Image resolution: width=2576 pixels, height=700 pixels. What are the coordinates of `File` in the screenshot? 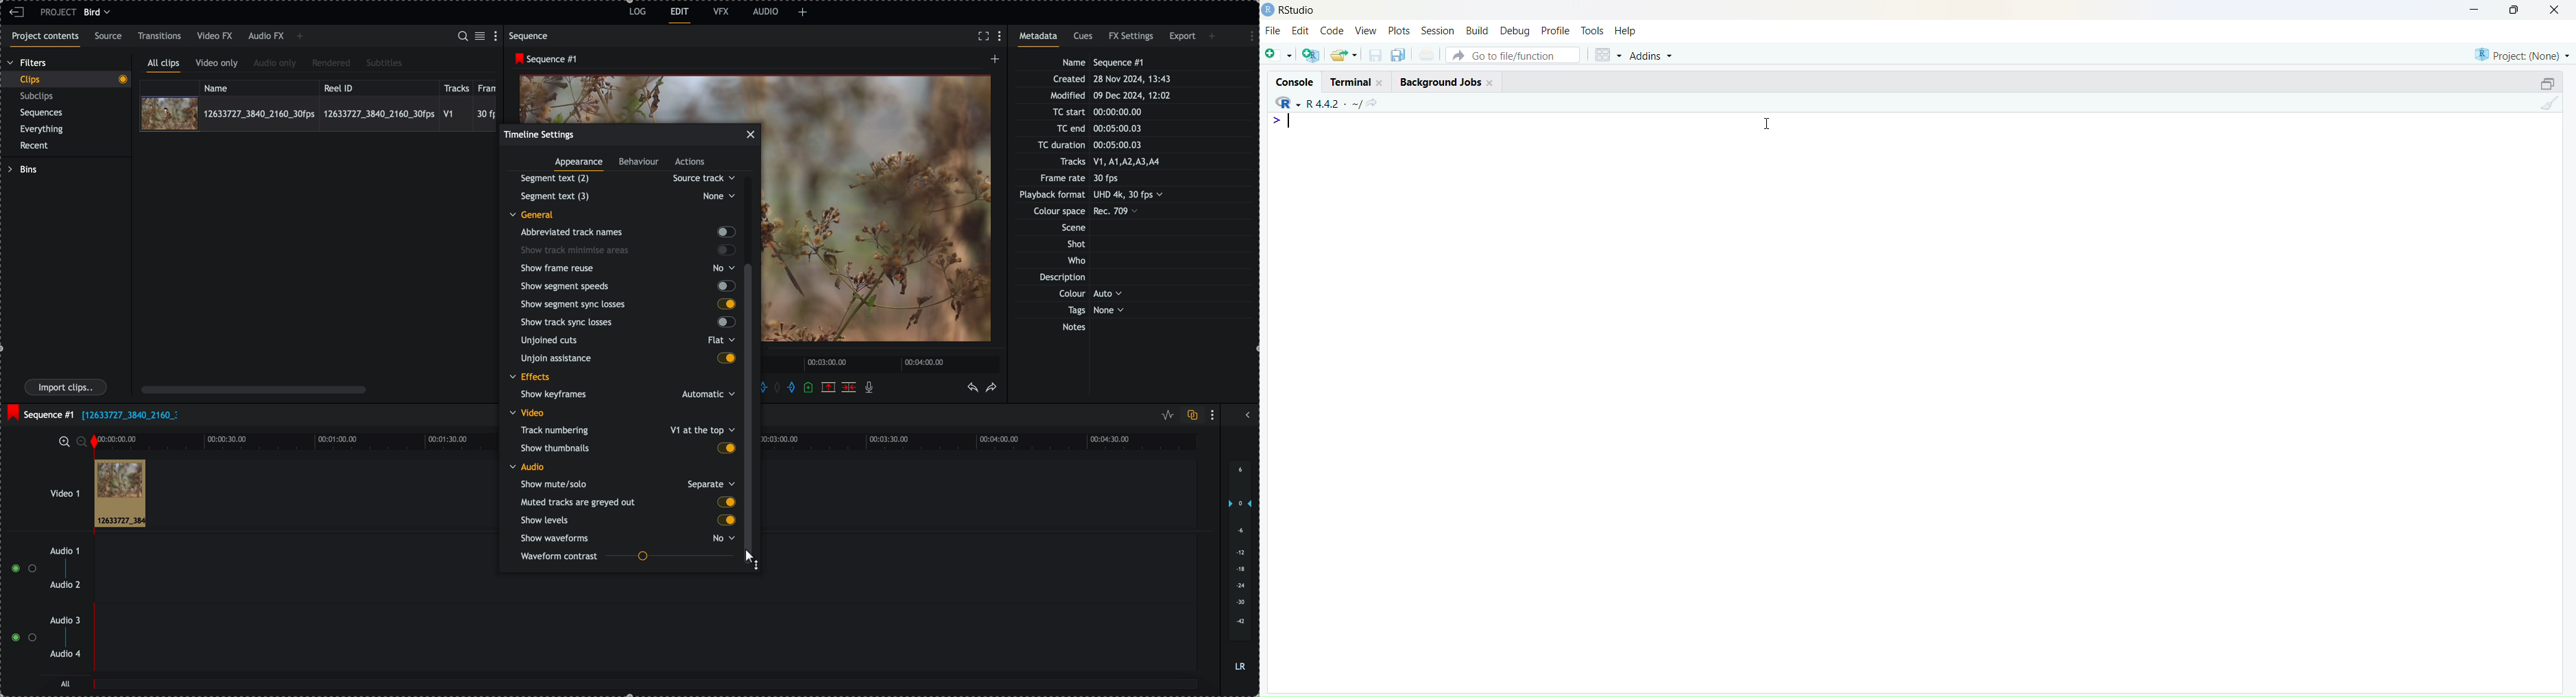 It's located at (1274, 30).